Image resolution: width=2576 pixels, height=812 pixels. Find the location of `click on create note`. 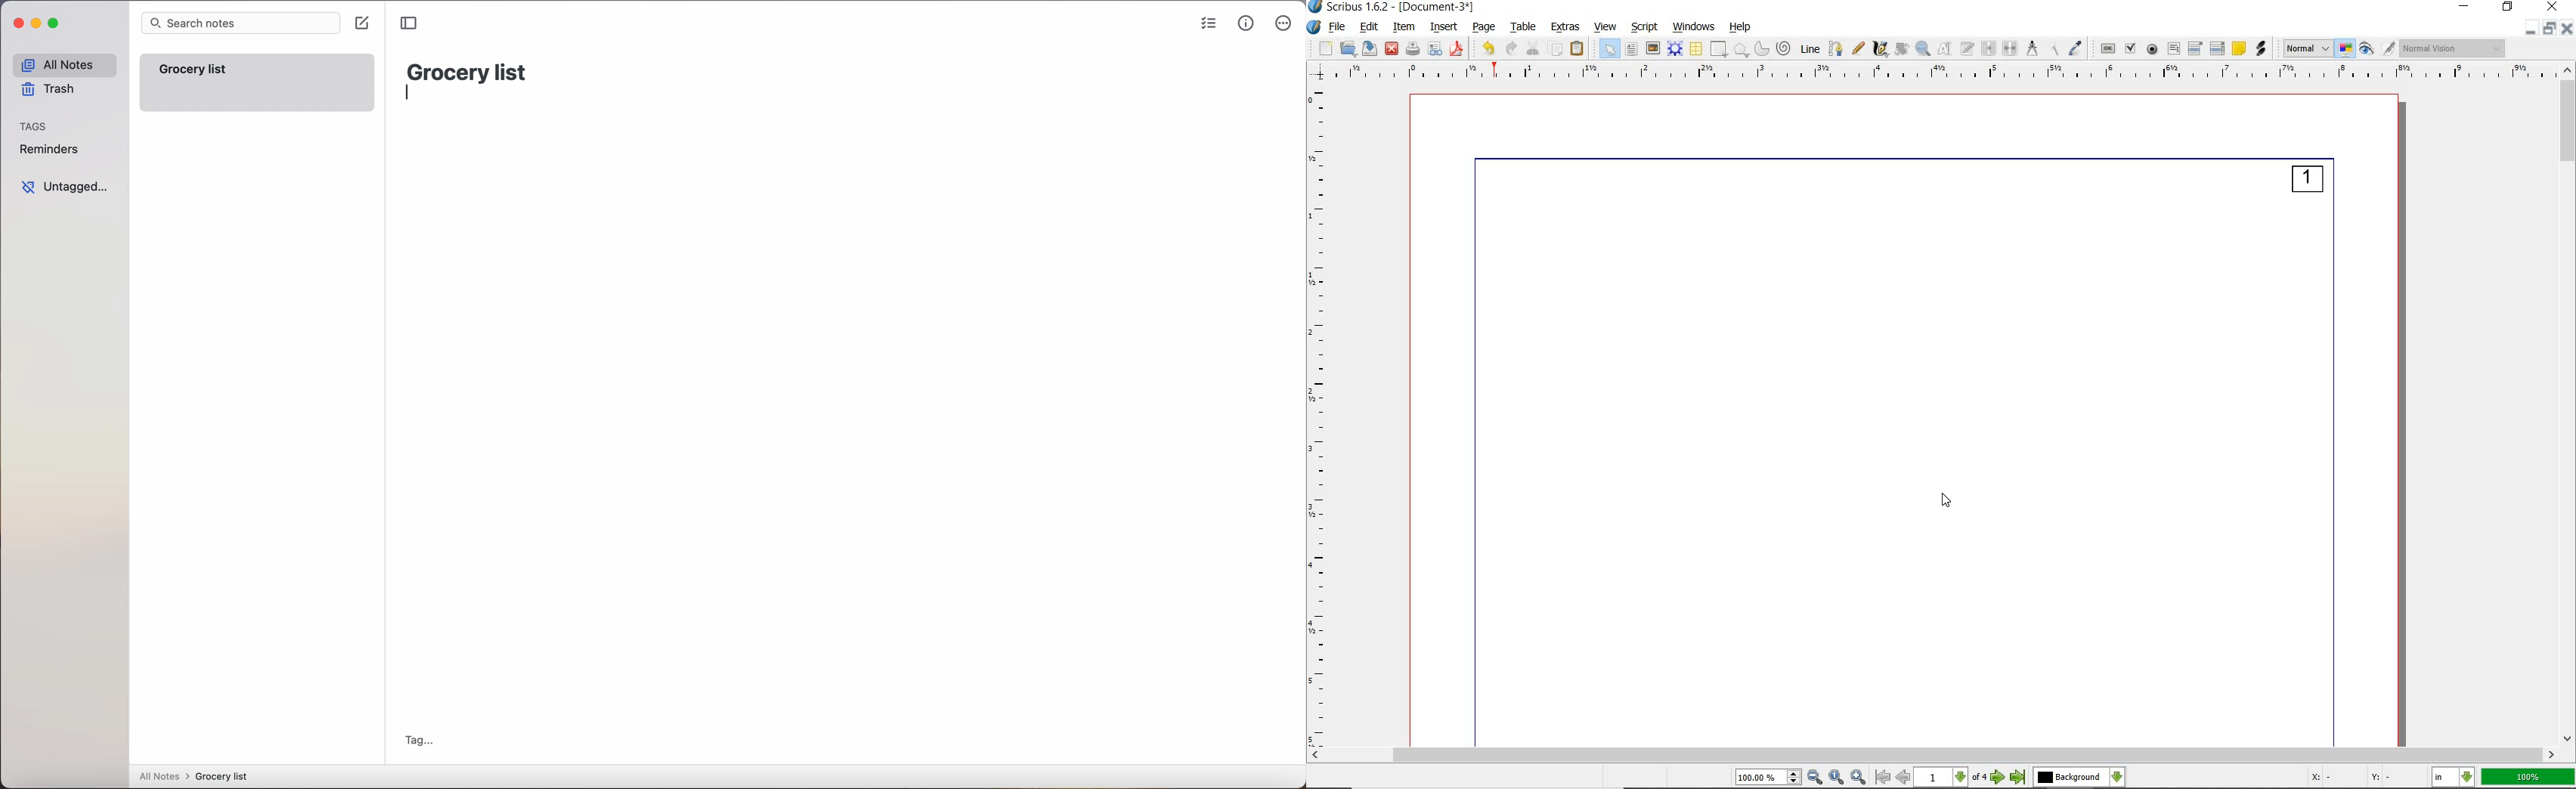

click on create note is located at coordinates (364, 24).